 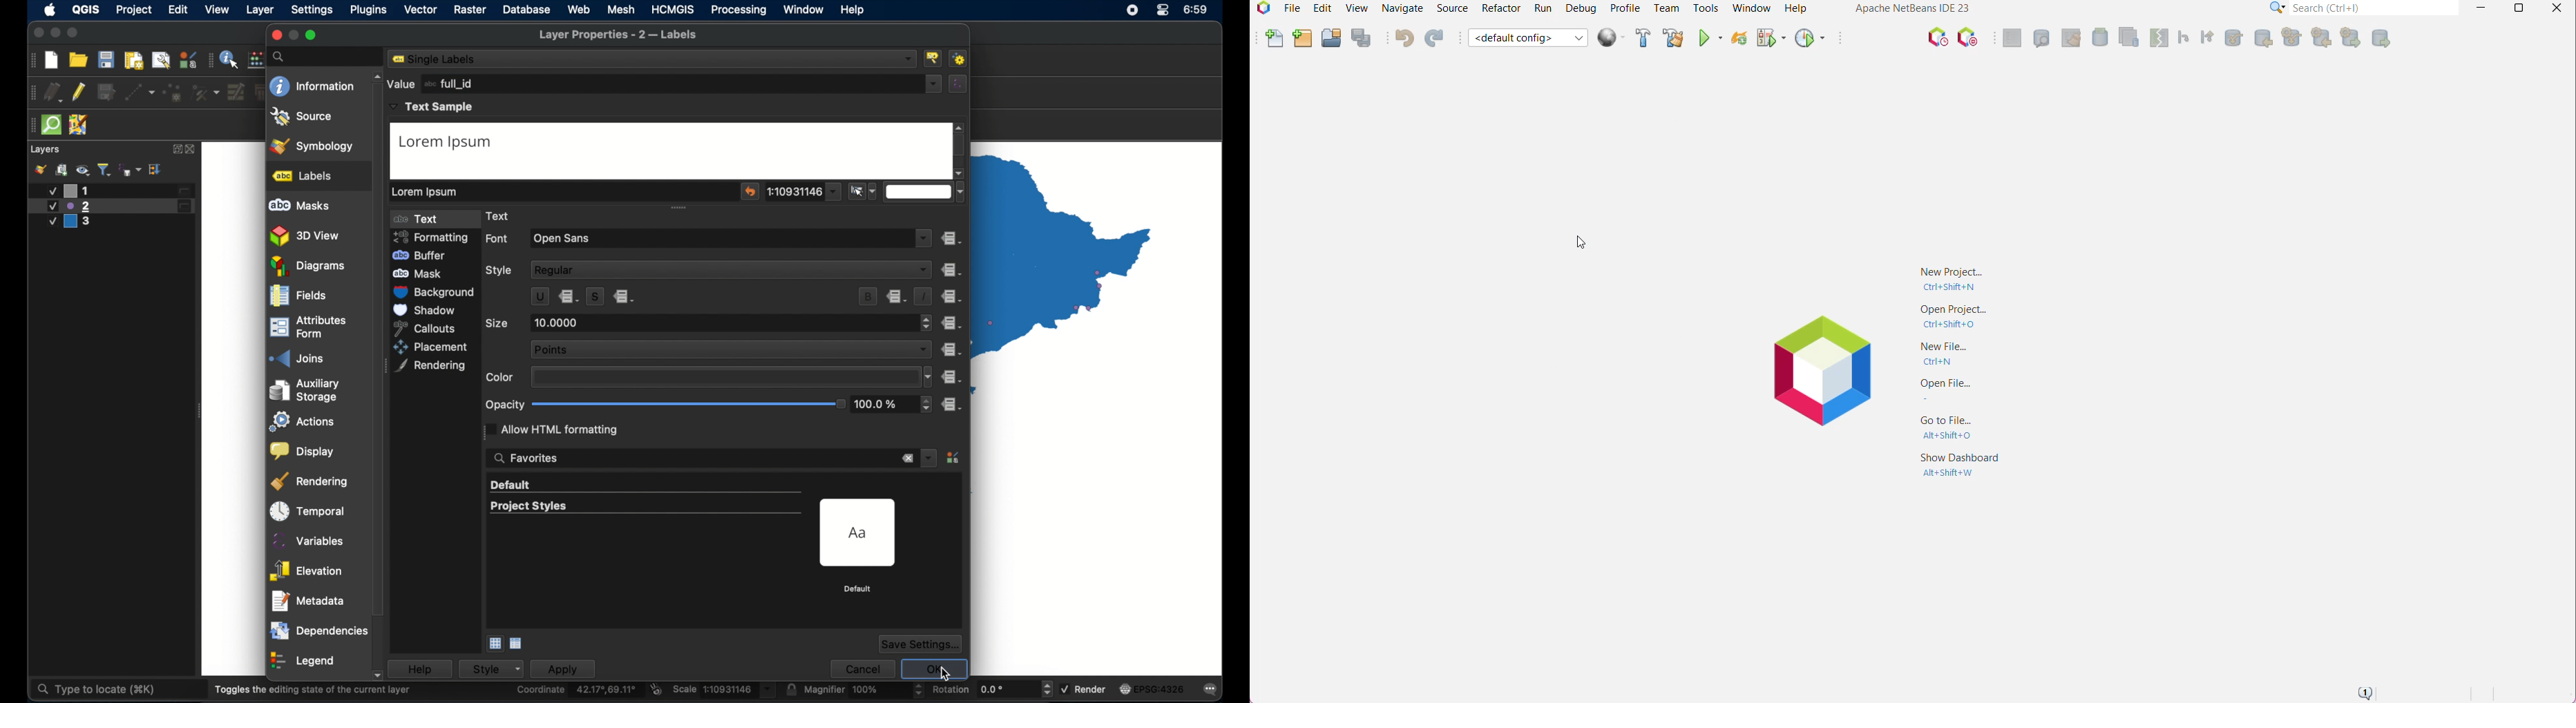 I want to click on drag handle, so click(x=31, y=92).